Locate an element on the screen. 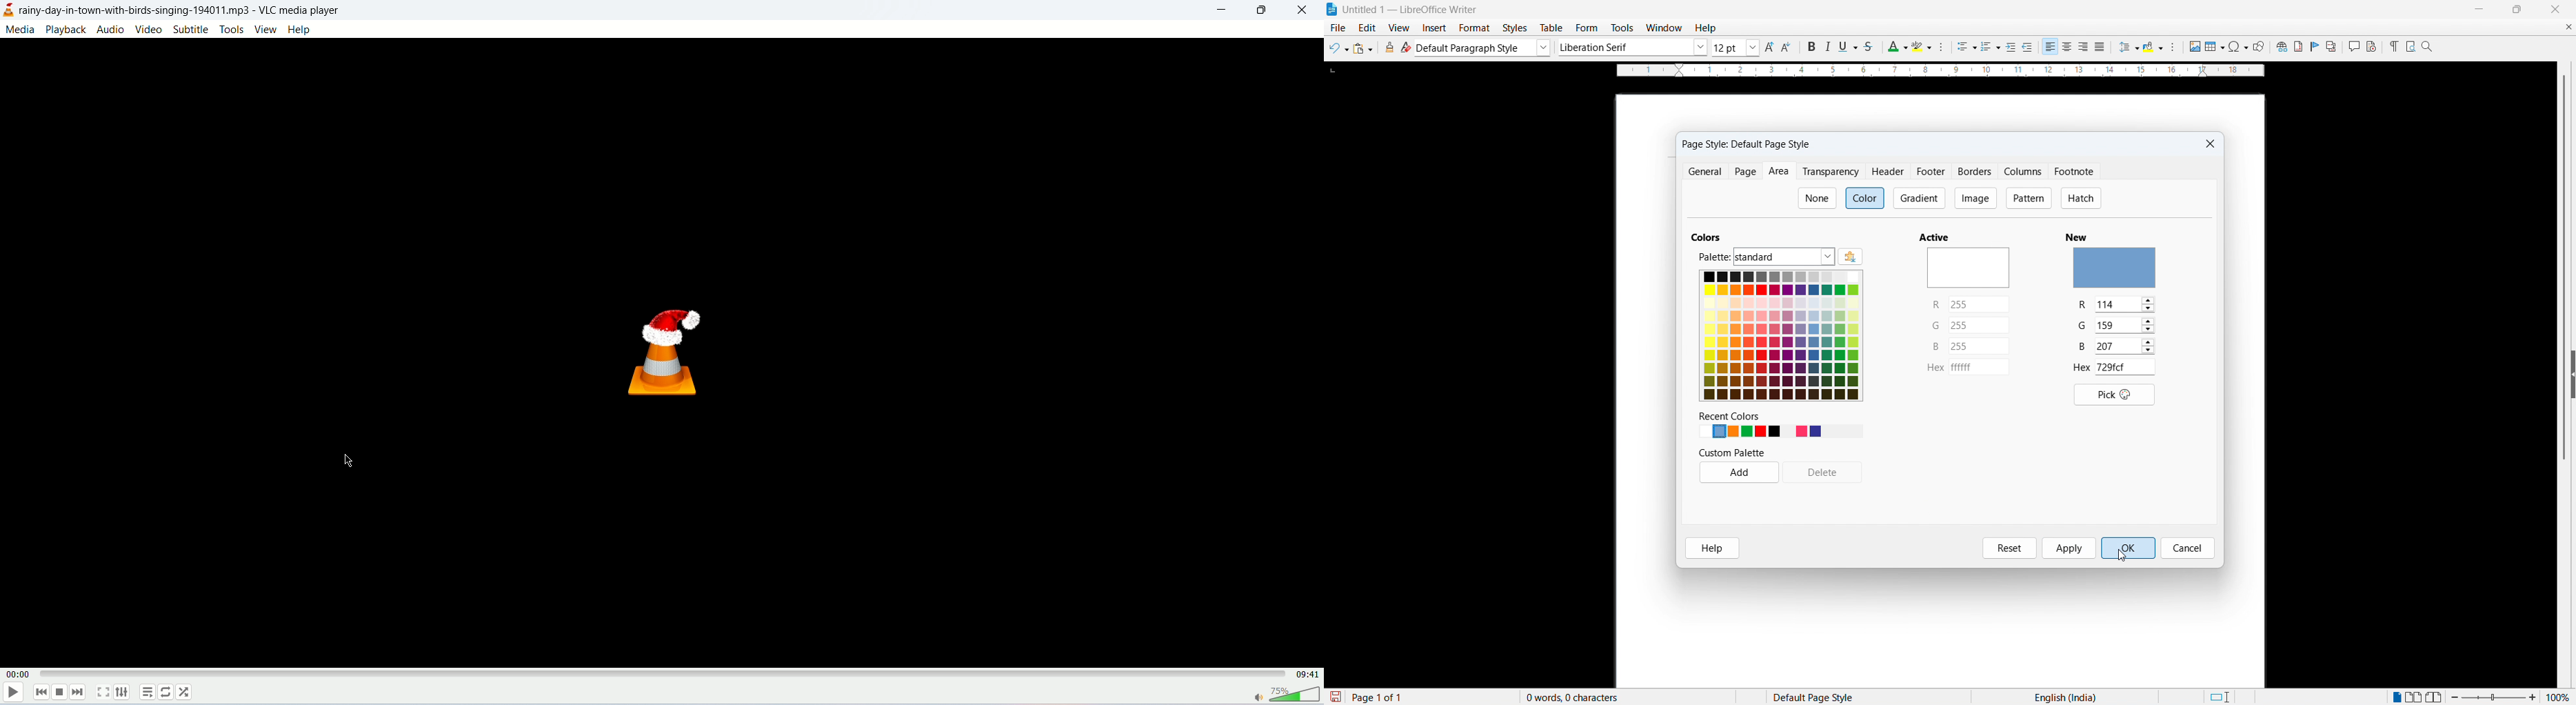  set hex is located at coordinates (1980, 367).